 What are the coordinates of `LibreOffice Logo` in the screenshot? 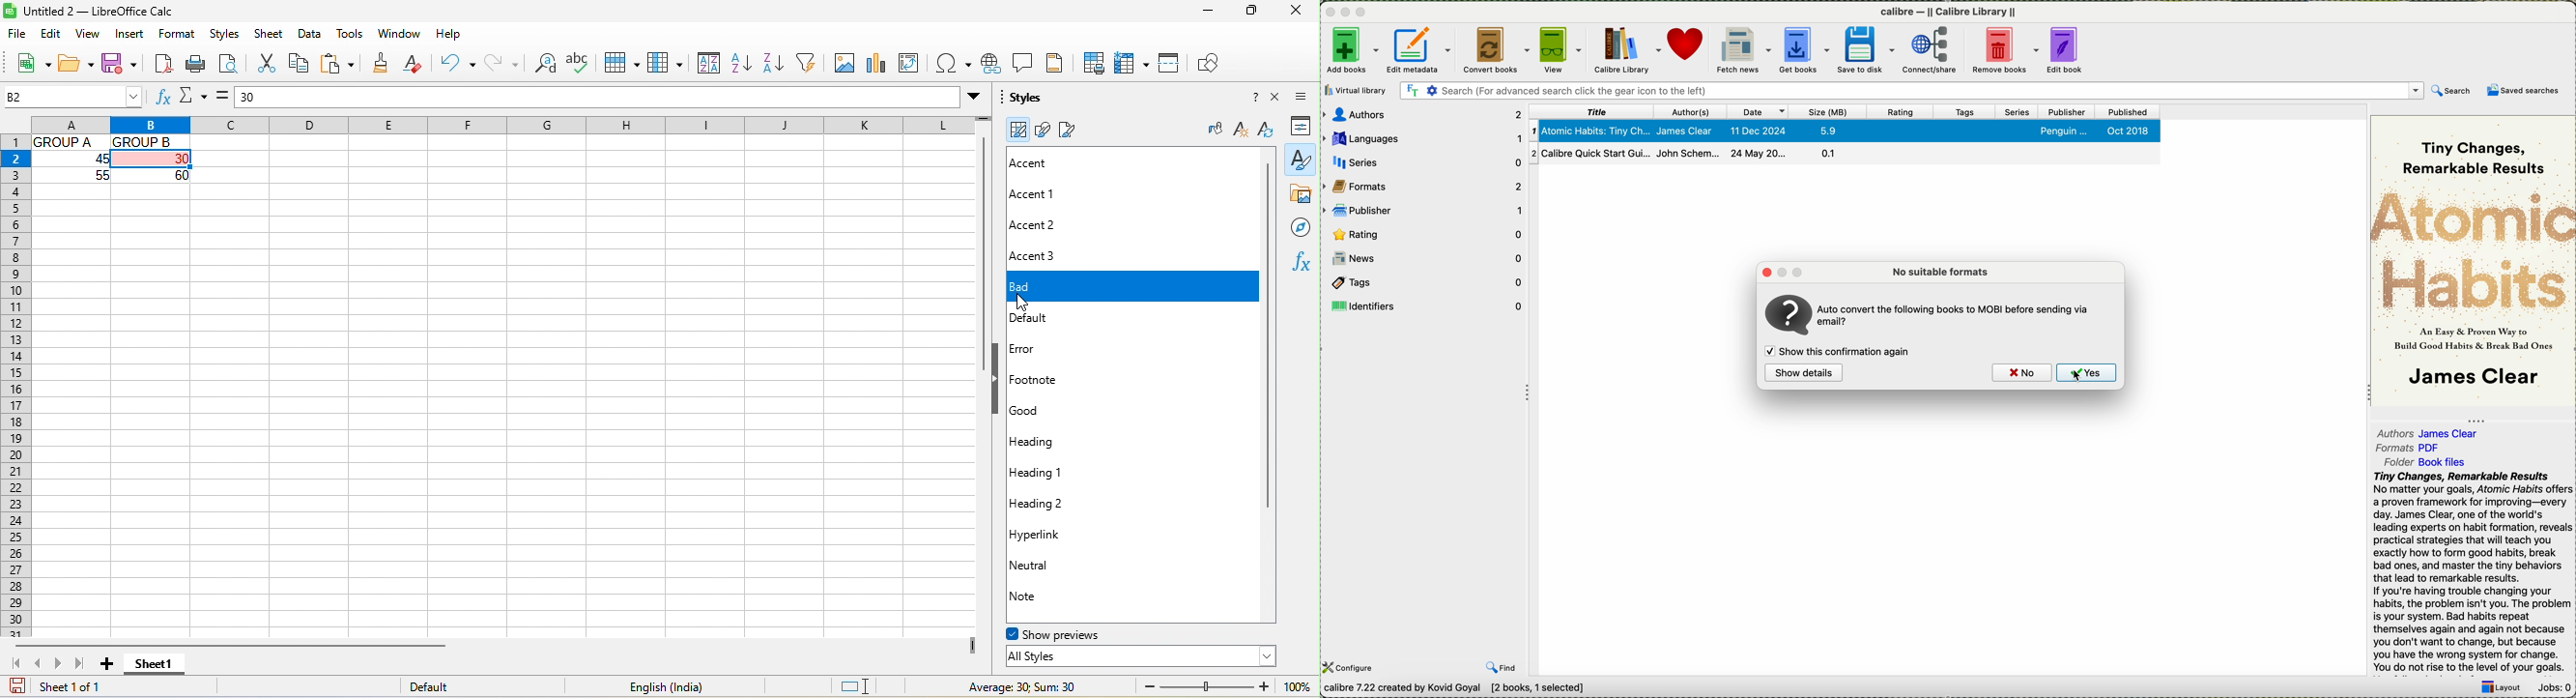 It's located at (10, 11).